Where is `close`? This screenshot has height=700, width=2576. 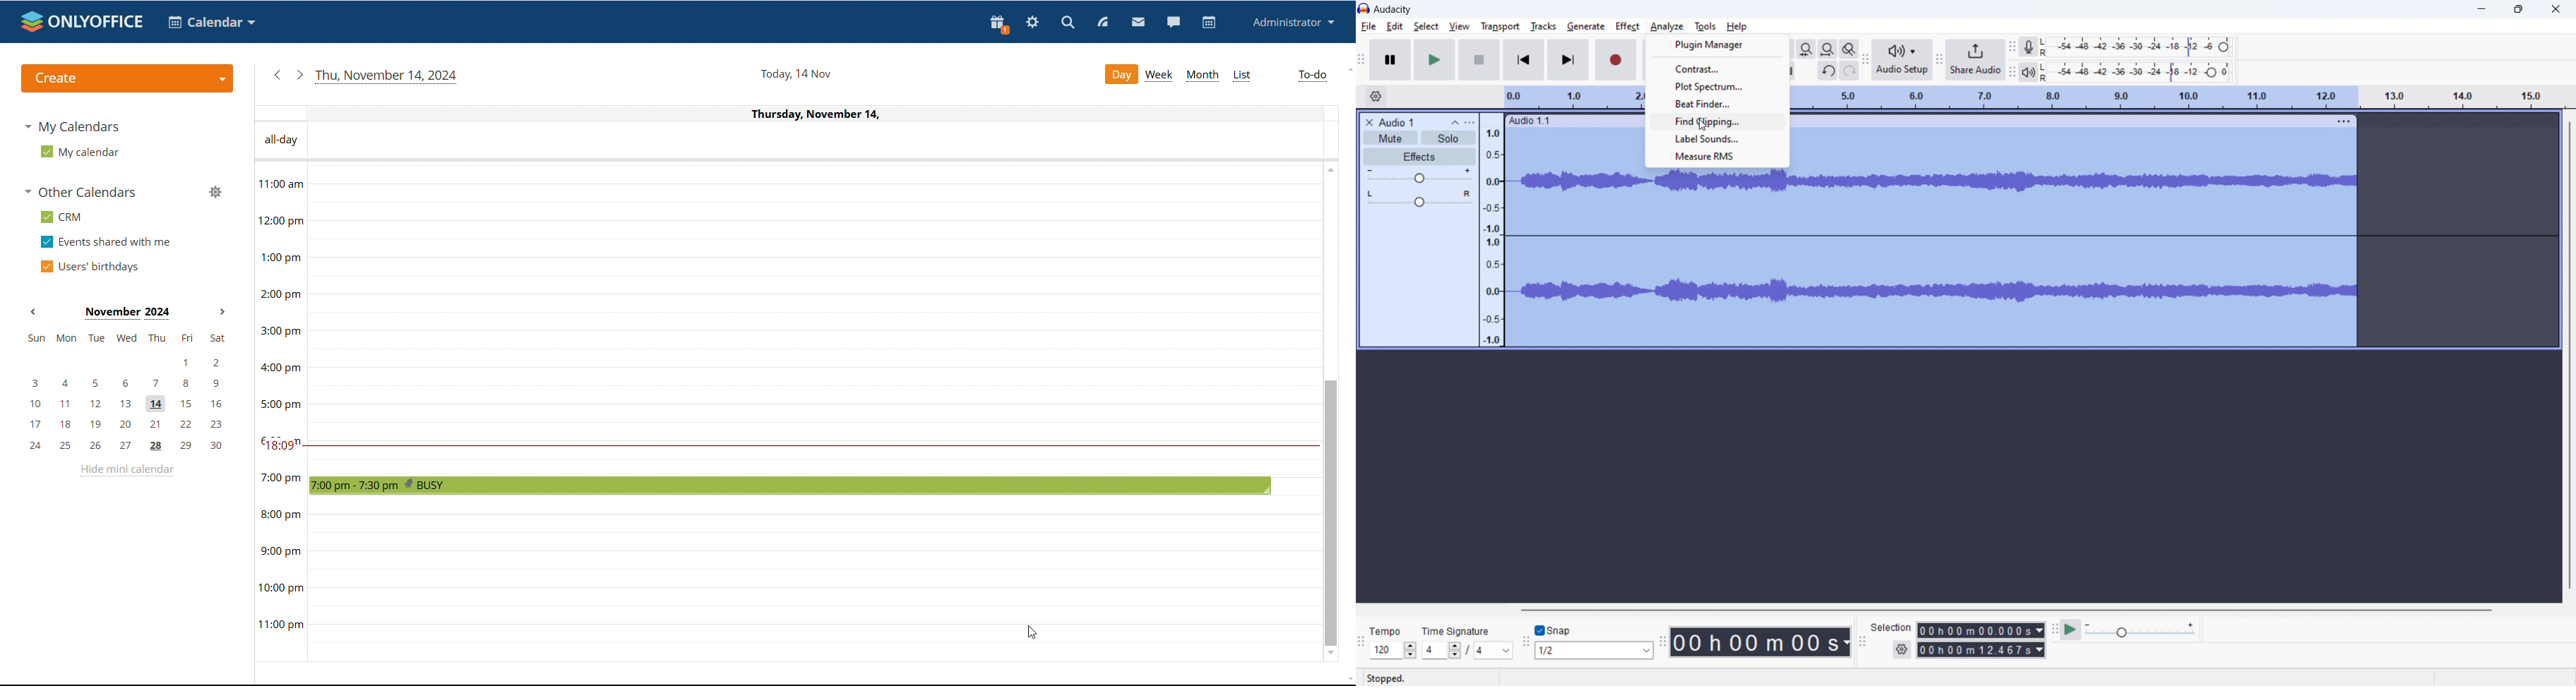
close is located at coordinates (2556, 8).